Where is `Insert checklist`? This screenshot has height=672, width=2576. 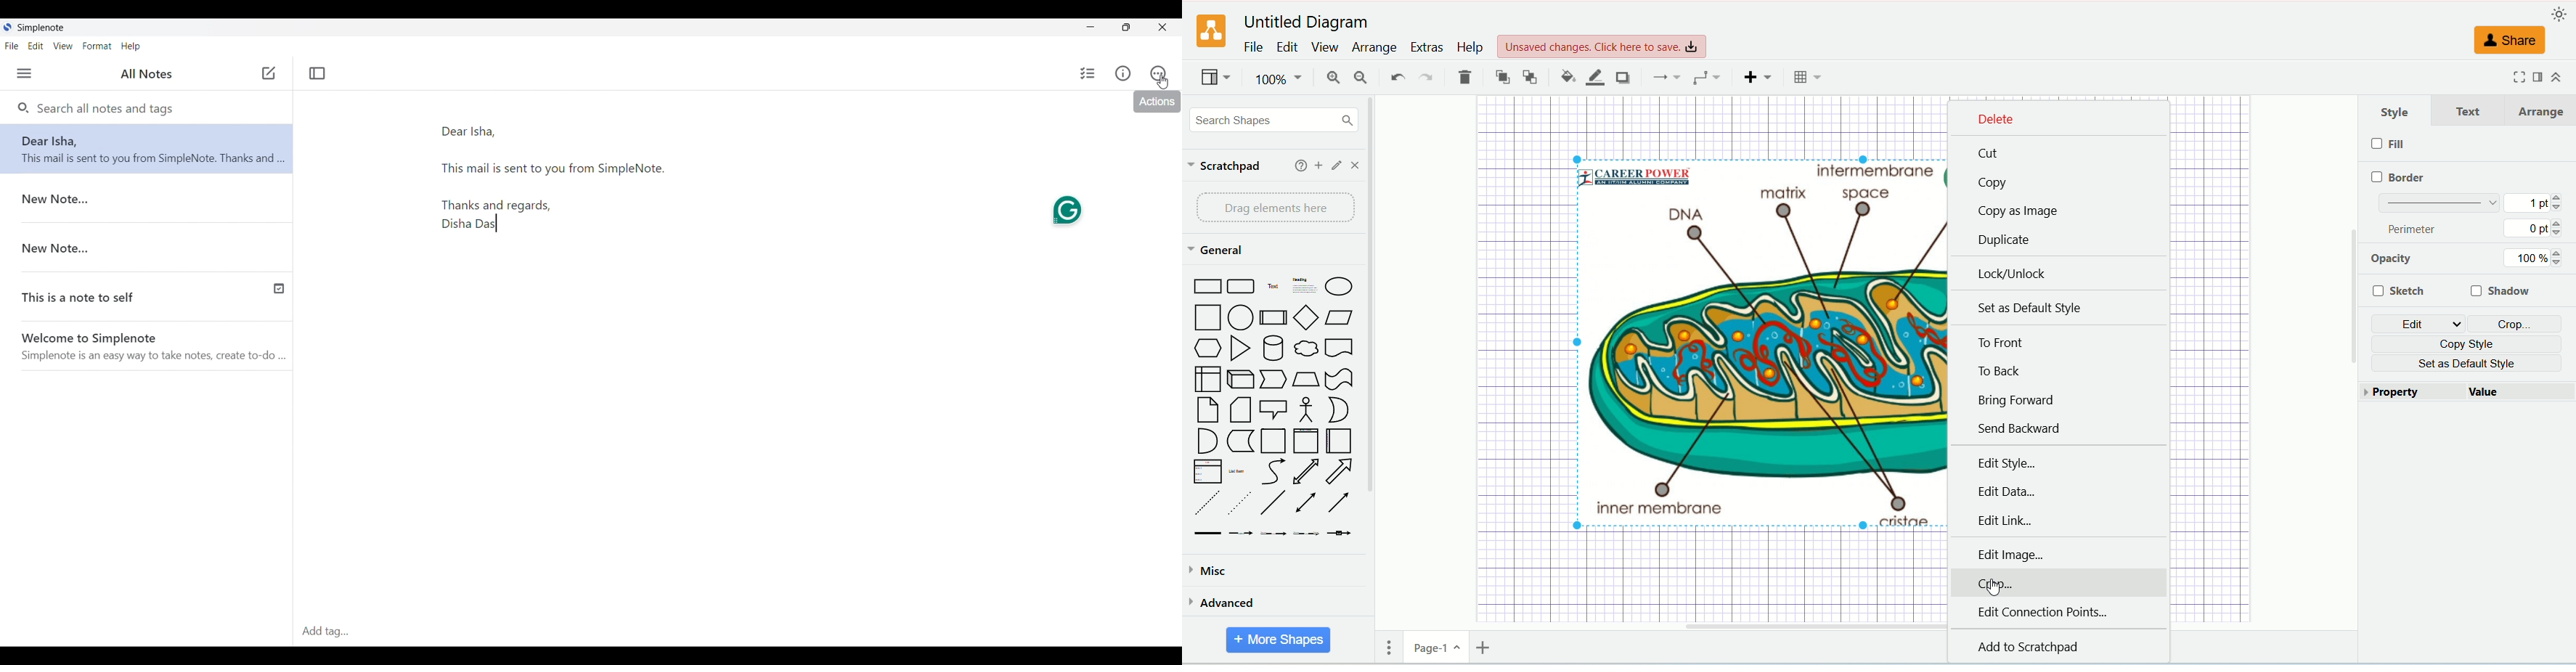
Insert checklist is located at coordinates (1088, 73).